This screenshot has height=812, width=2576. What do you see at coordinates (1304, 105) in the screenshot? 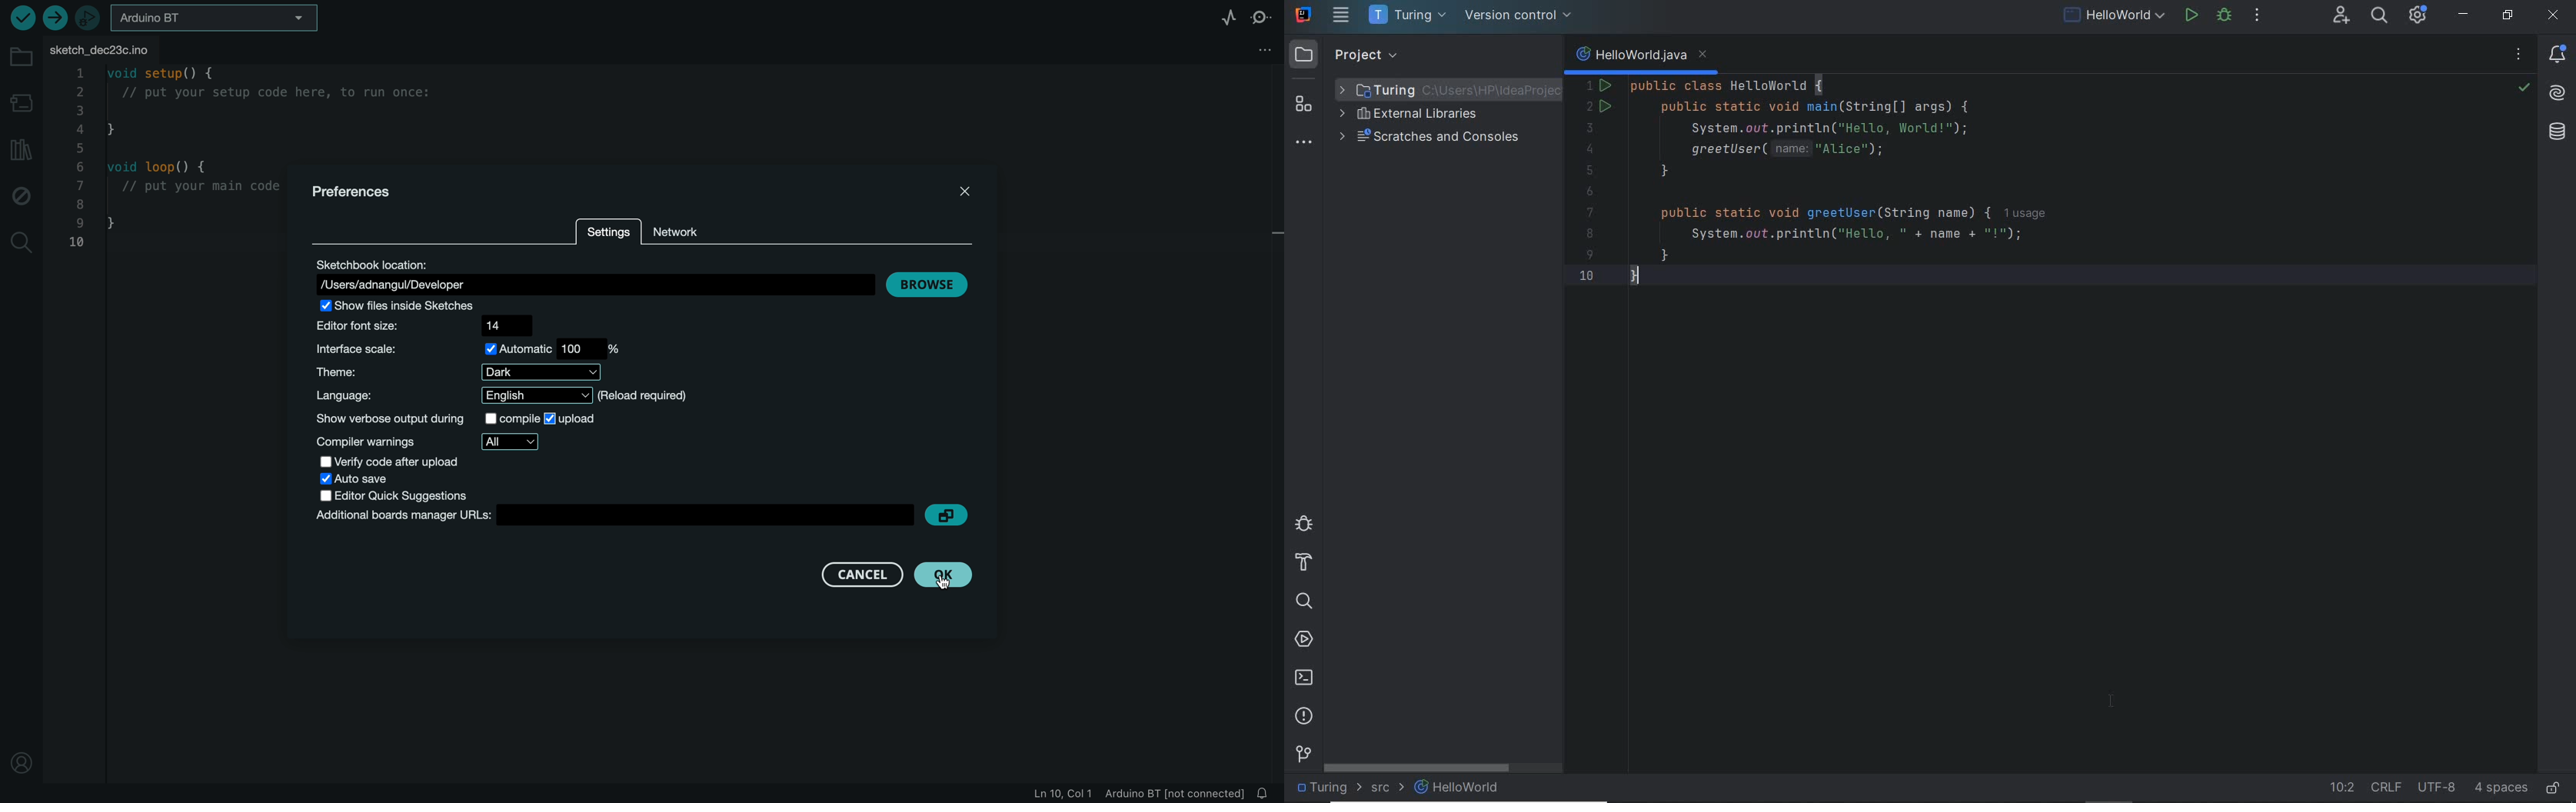
I see `structure` at bounding box center [1304, 105].